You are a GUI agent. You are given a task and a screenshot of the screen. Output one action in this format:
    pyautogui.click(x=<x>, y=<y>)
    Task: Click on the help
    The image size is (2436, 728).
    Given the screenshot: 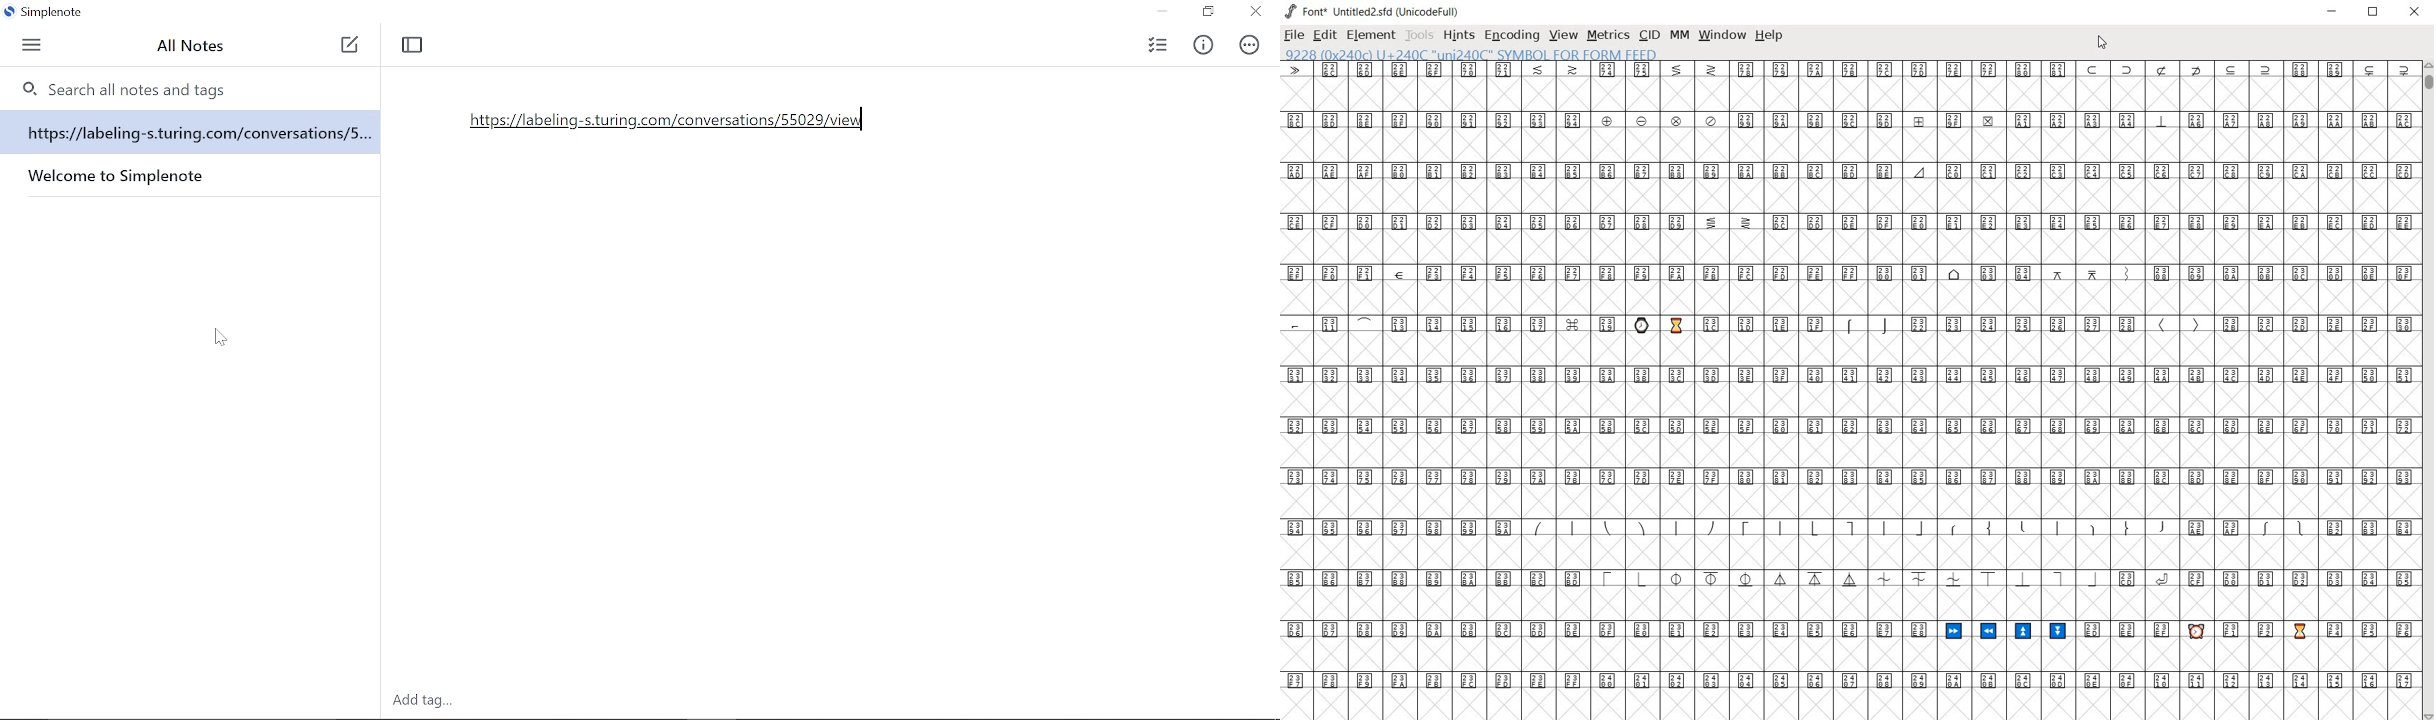 What is the action you would take?
    pyautogui.click(x=1769, y=36)
    